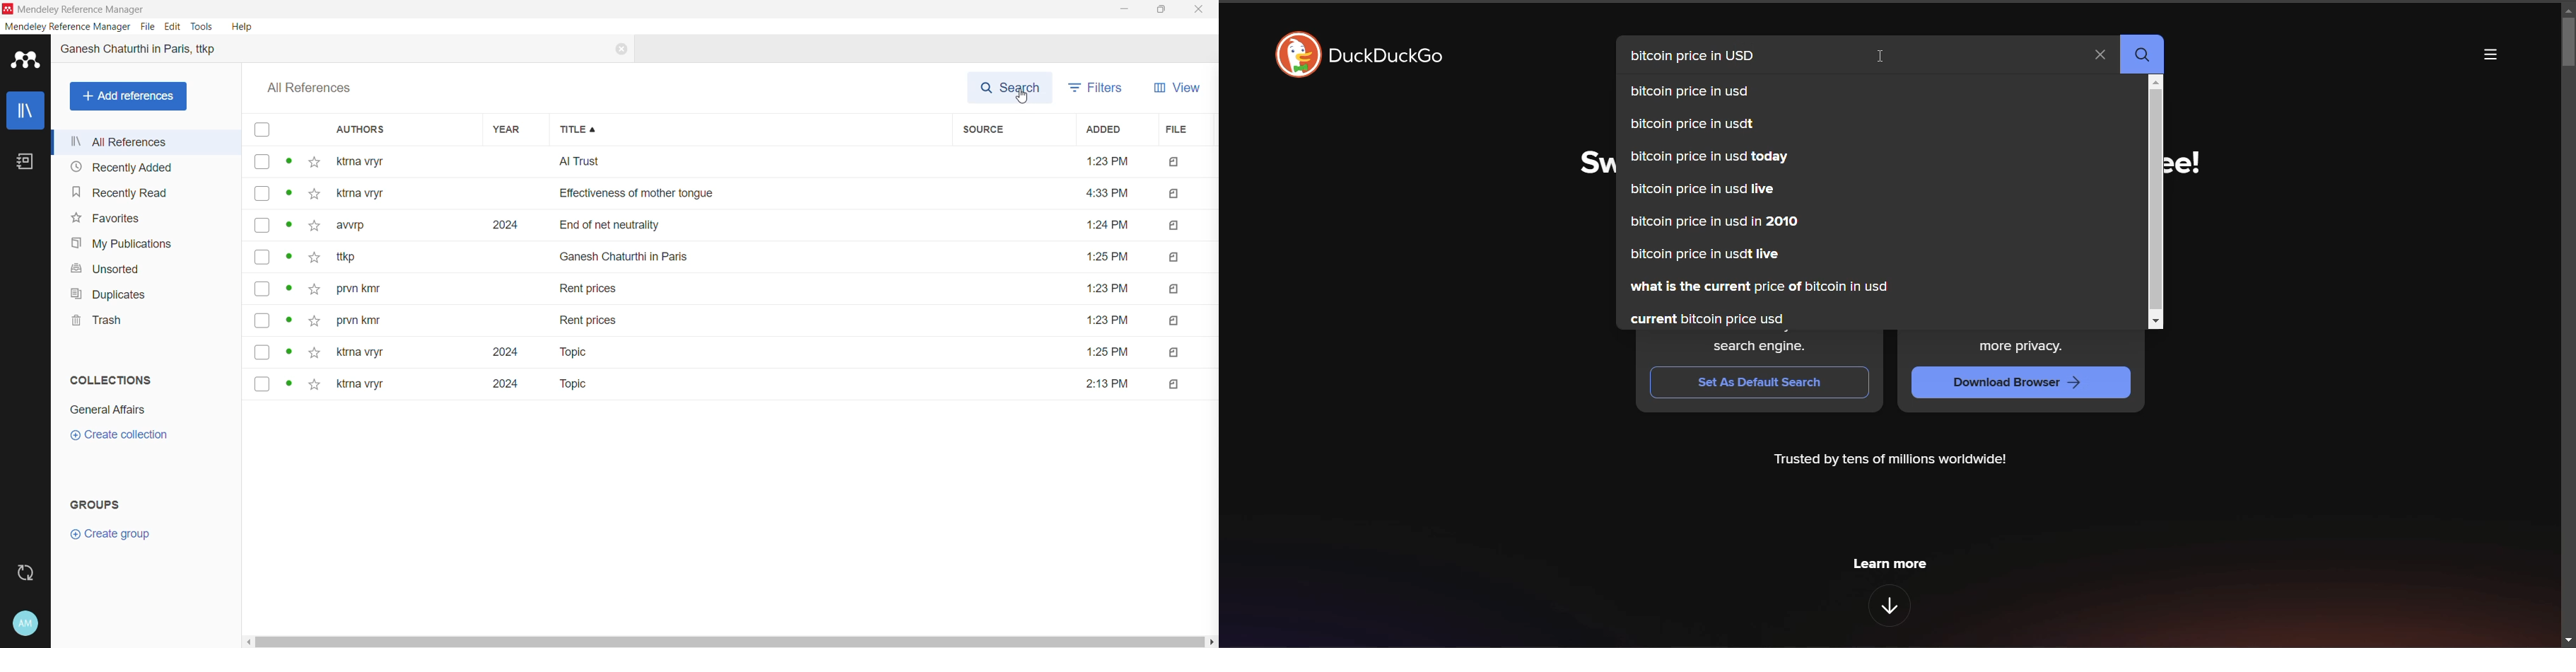 This screenshot has width=2576, height=672. What do you see at coordinates (120, 166) in the screenshot?
I see `Recently Added` at bounding box center [120, 166].